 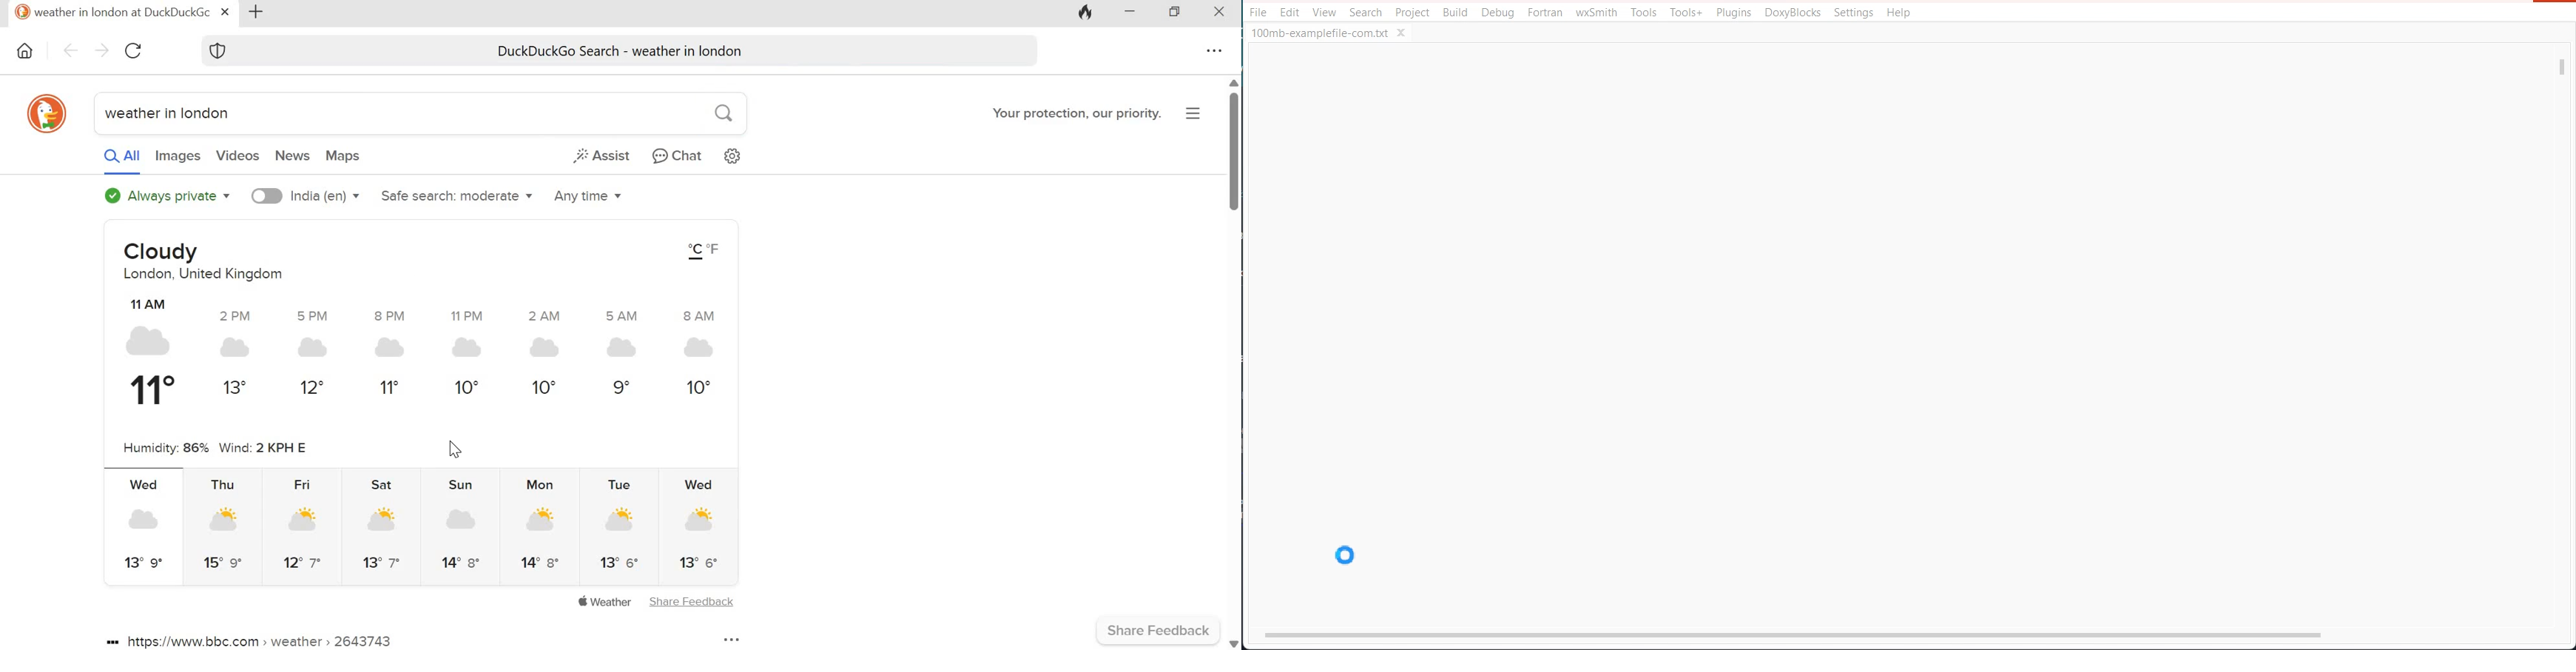 What do you see at coordinates (302, 564) in the screenshot?
I see `12° 7` at bounding box center [302, 564].